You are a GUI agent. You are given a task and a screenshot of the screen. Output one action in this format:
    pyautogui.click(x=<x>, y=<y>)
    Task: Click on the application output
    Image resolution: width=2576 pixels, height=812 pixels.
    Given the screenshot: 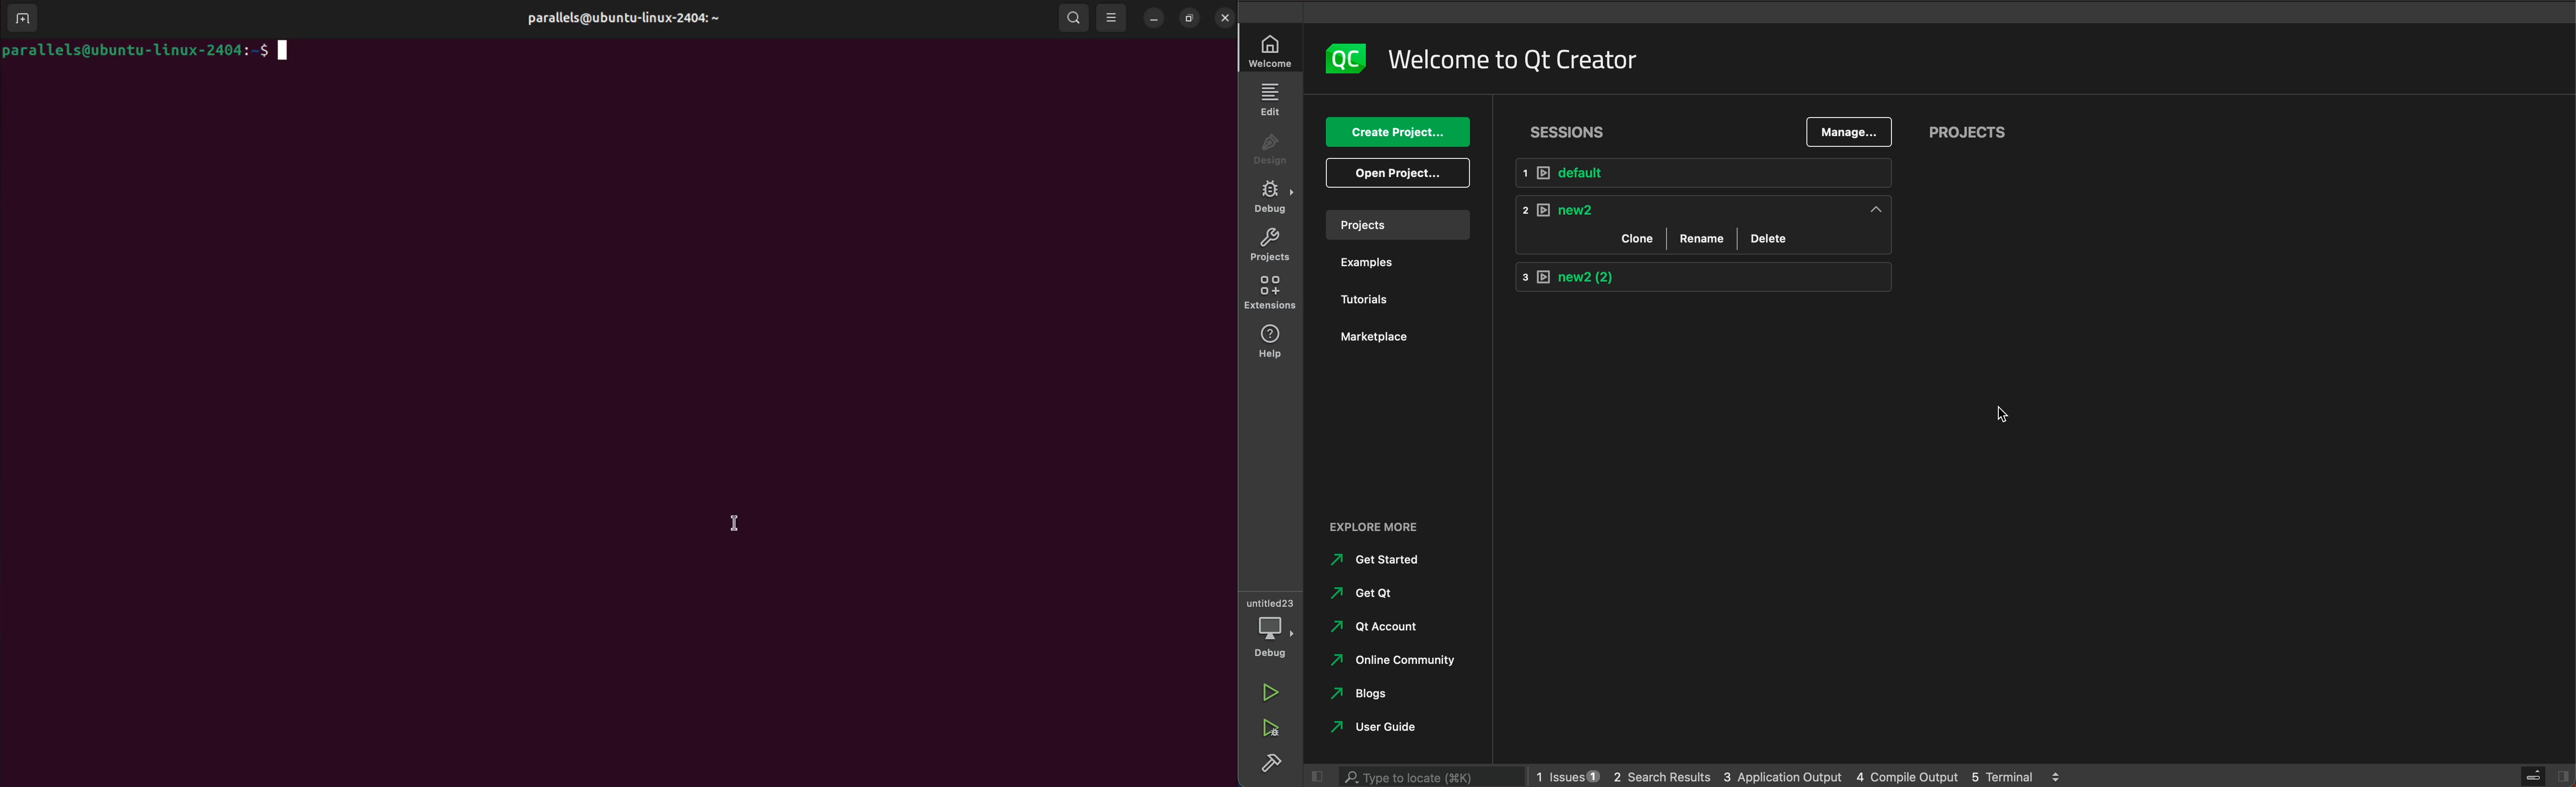 What is the action you would take?
    pyautogui.click(x=1782, y=774)
    